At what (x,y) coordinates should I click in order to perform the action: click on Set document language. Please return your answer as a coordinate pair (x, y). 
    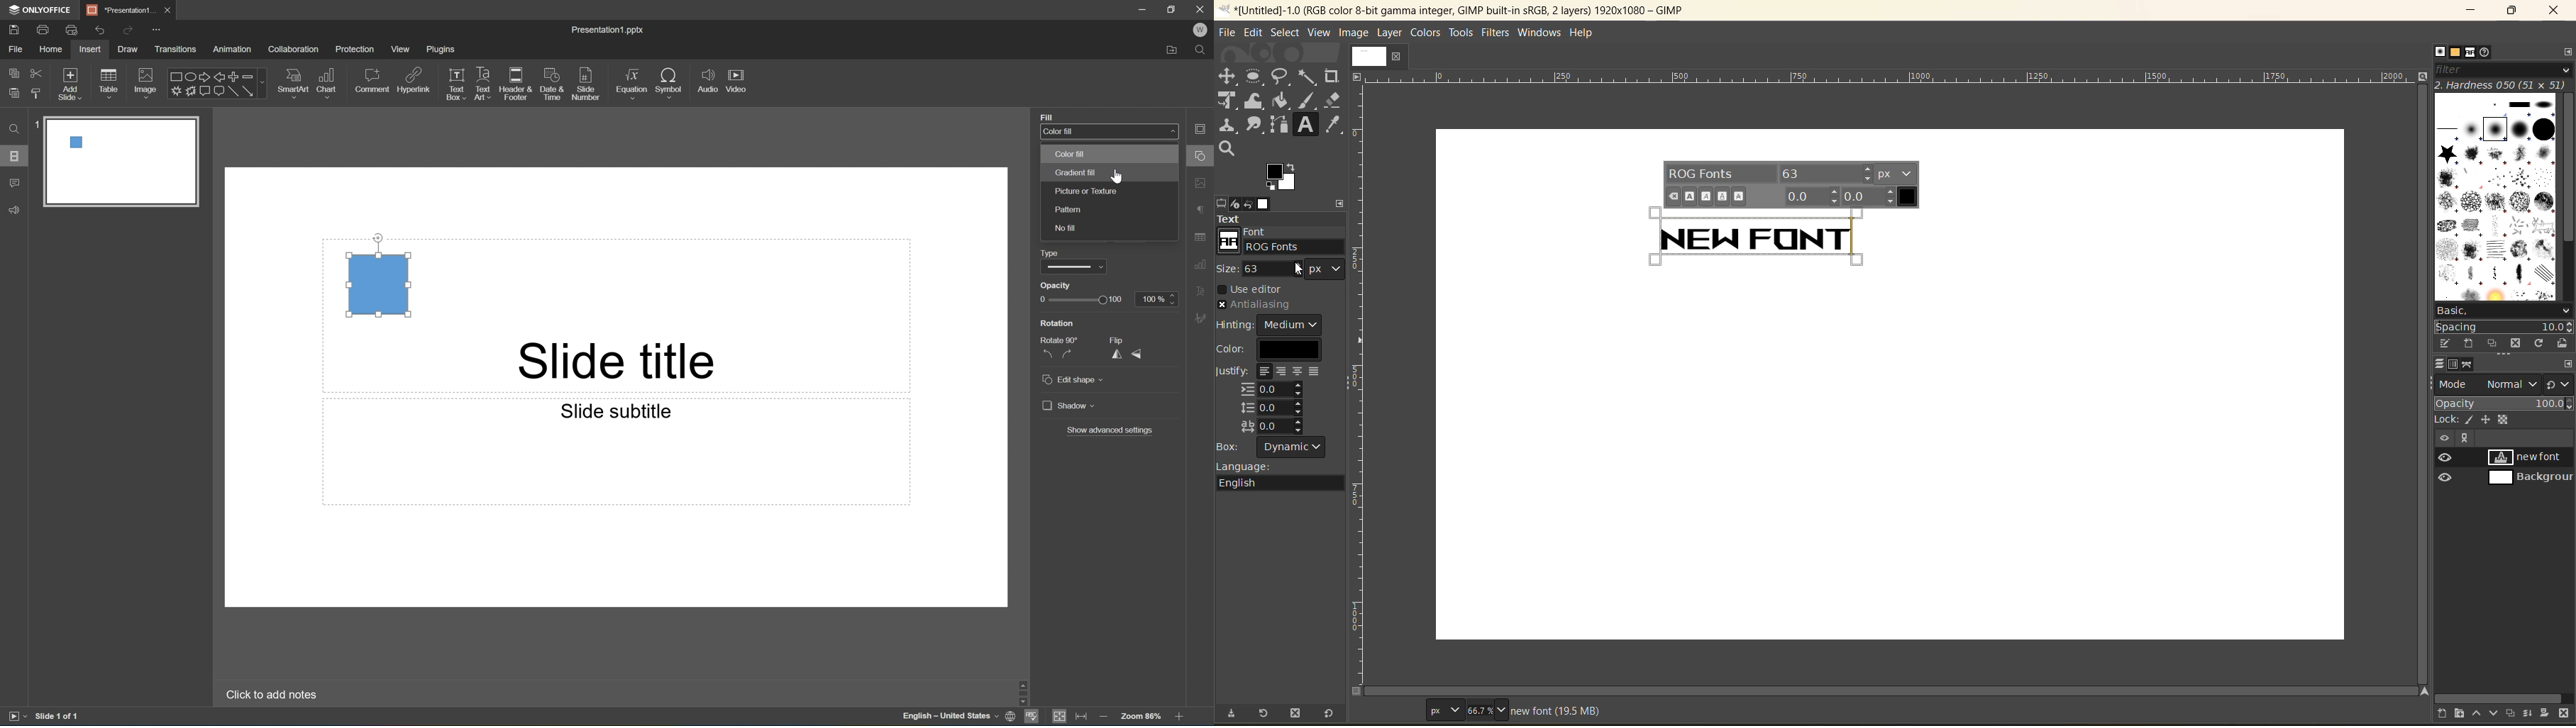
    Looking at the image, I should click on (1011, 717).